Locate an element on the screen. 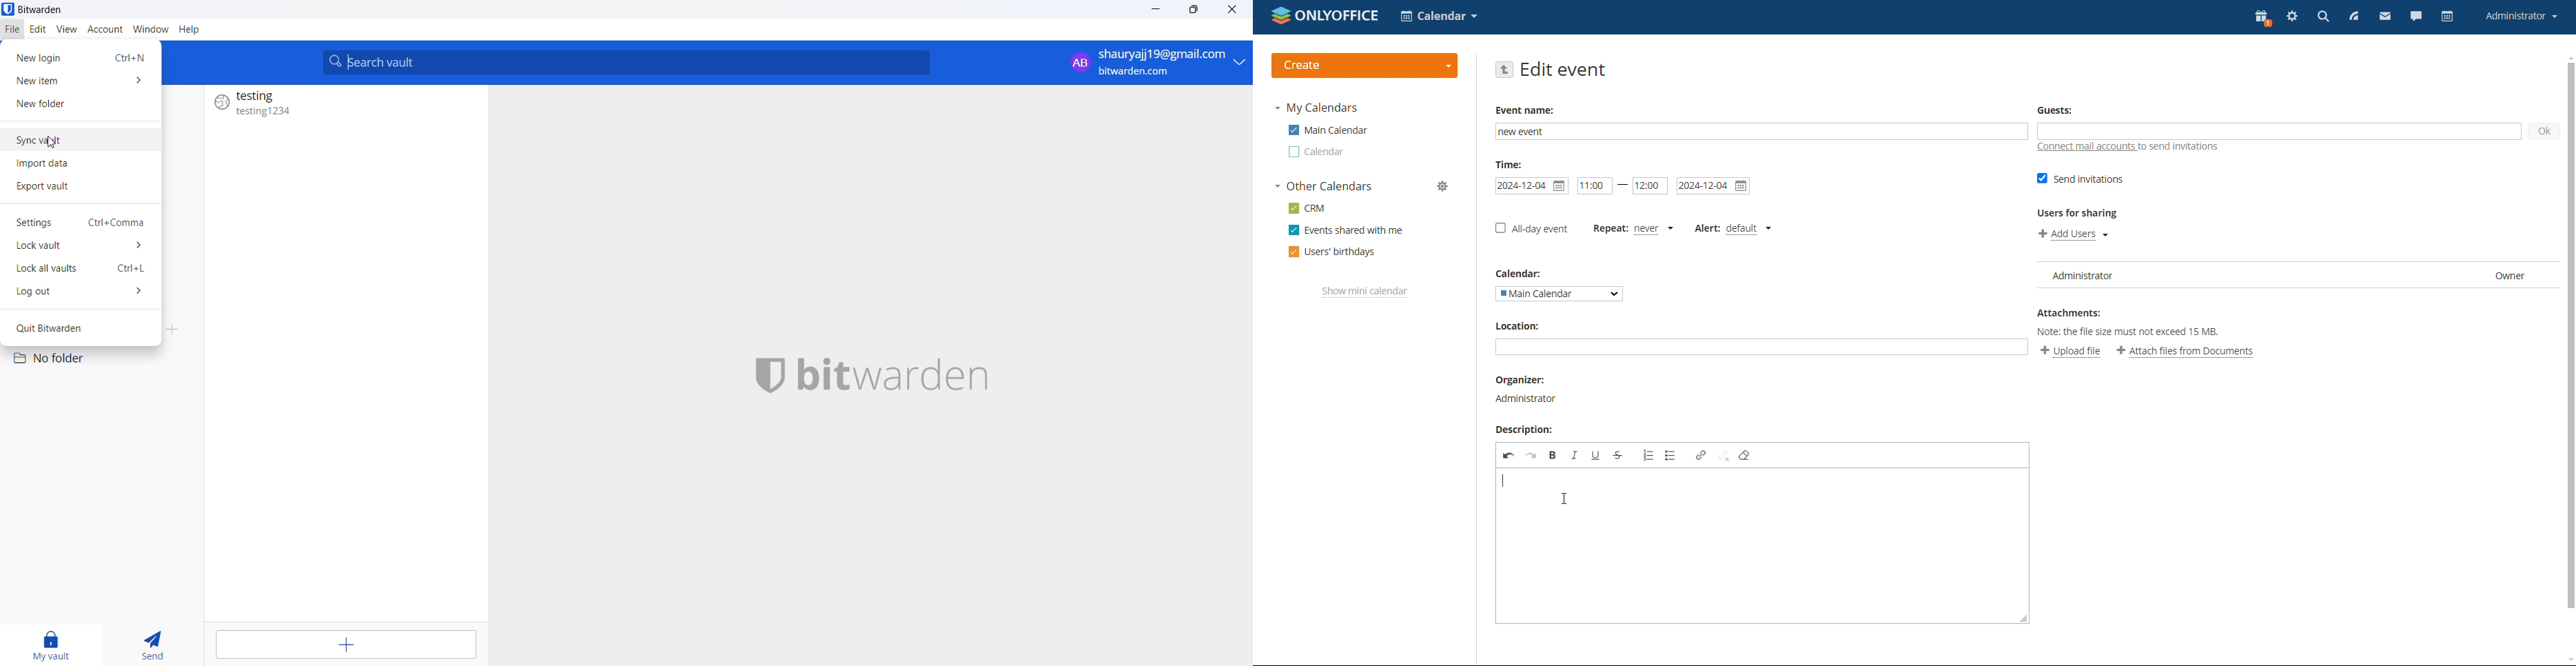  select application is located at coordinates (1438, 16).